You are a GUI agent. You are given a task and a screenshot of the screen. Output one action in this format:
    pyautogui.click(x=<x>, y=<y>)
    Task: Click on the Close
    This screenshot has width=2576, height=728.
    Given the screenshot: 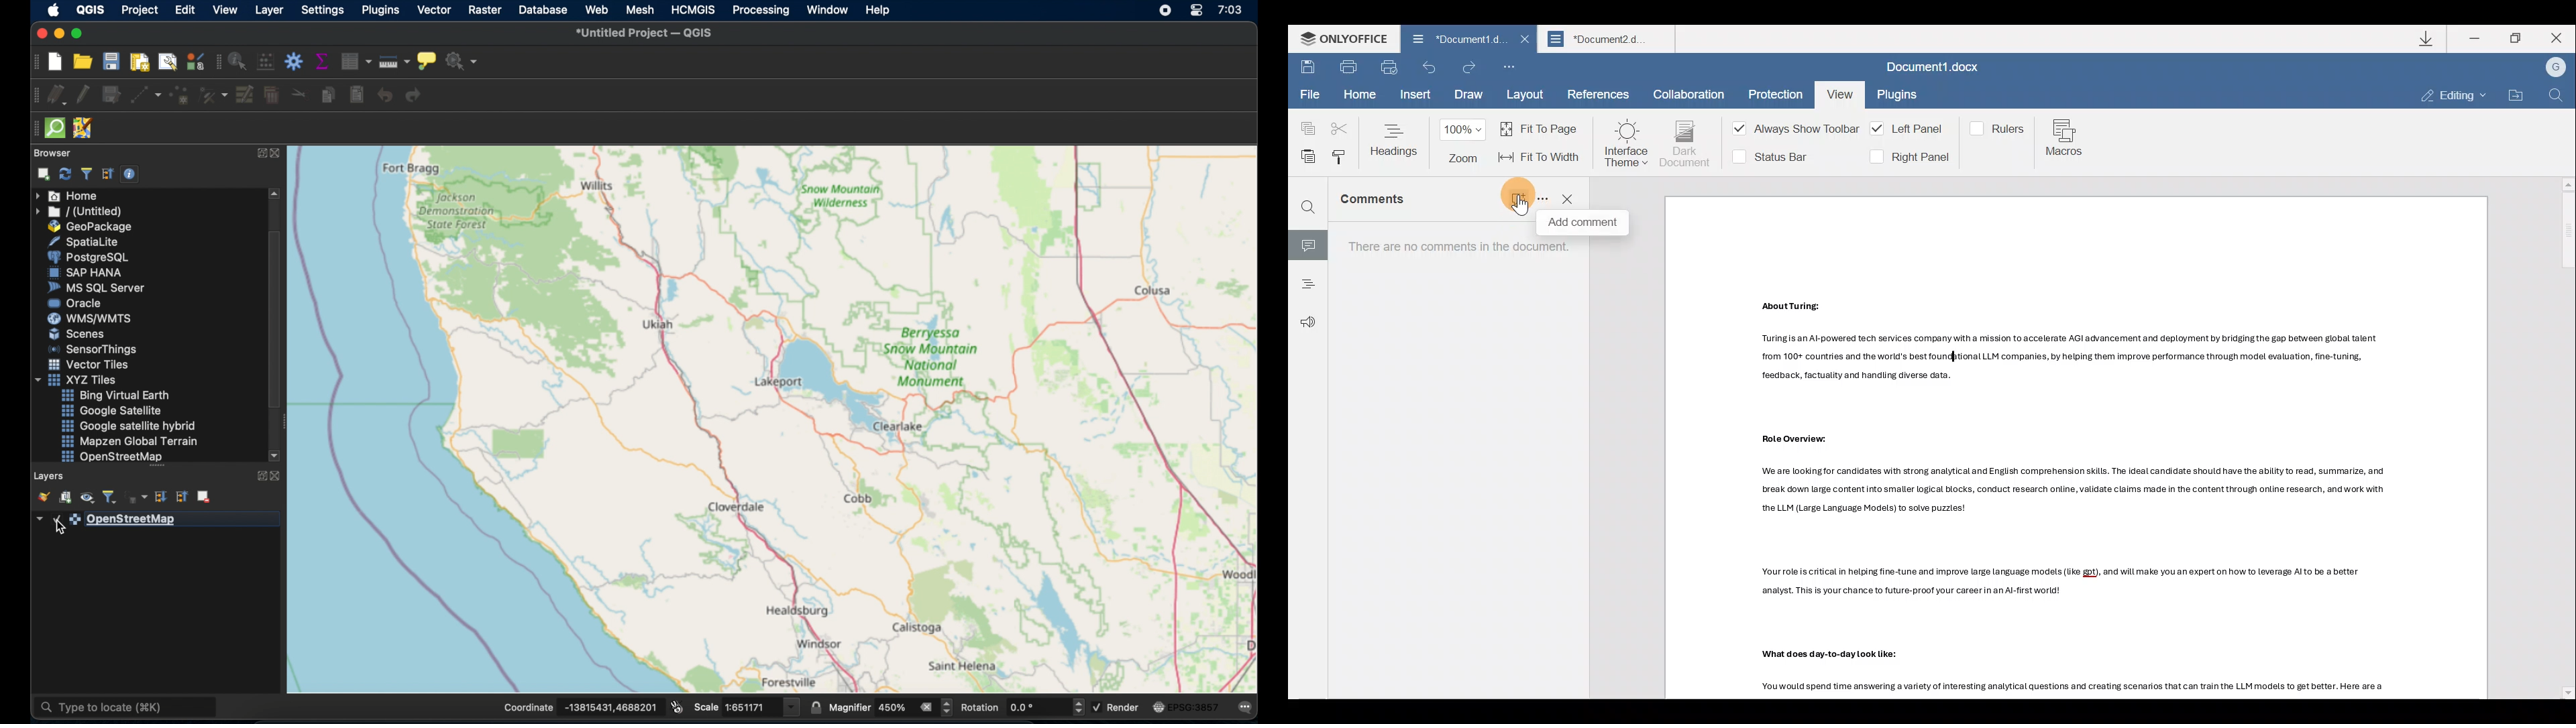 What is the action you would take?
    pyautogui.click(x=1522, y=44)
    